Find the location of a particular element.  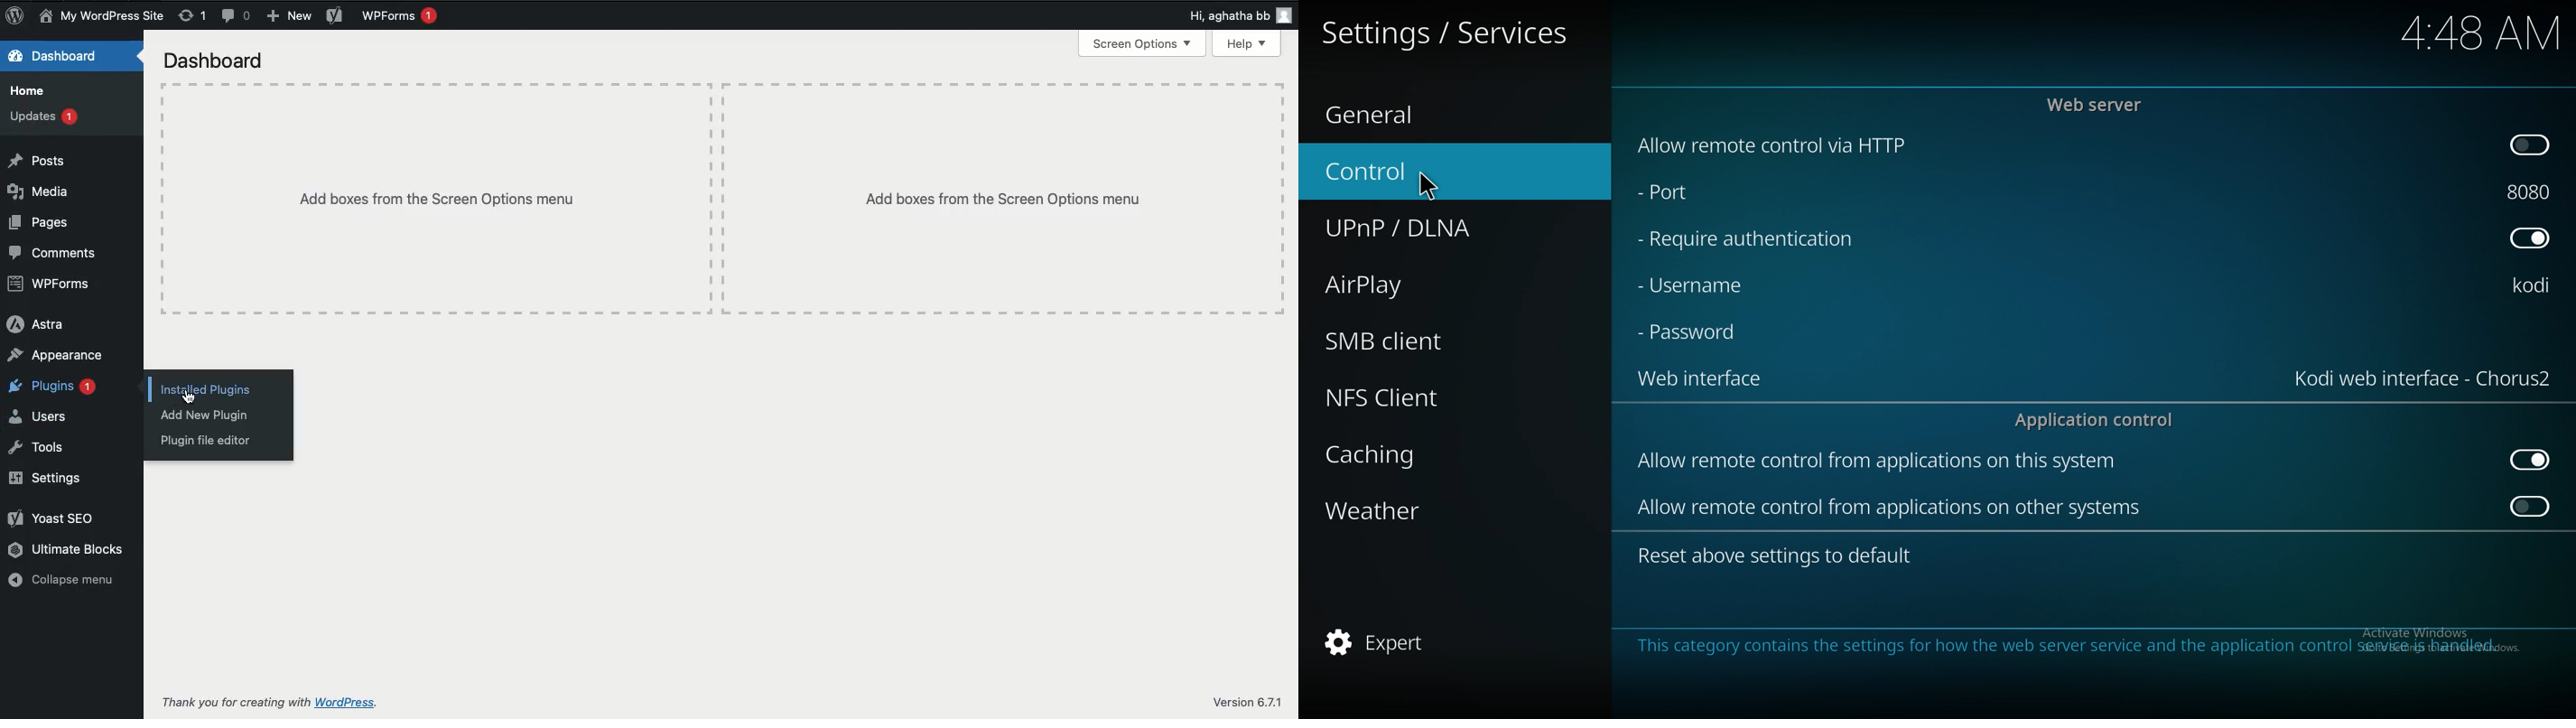

allow remote control from apps on other system is located at coordinates (1896, 509).